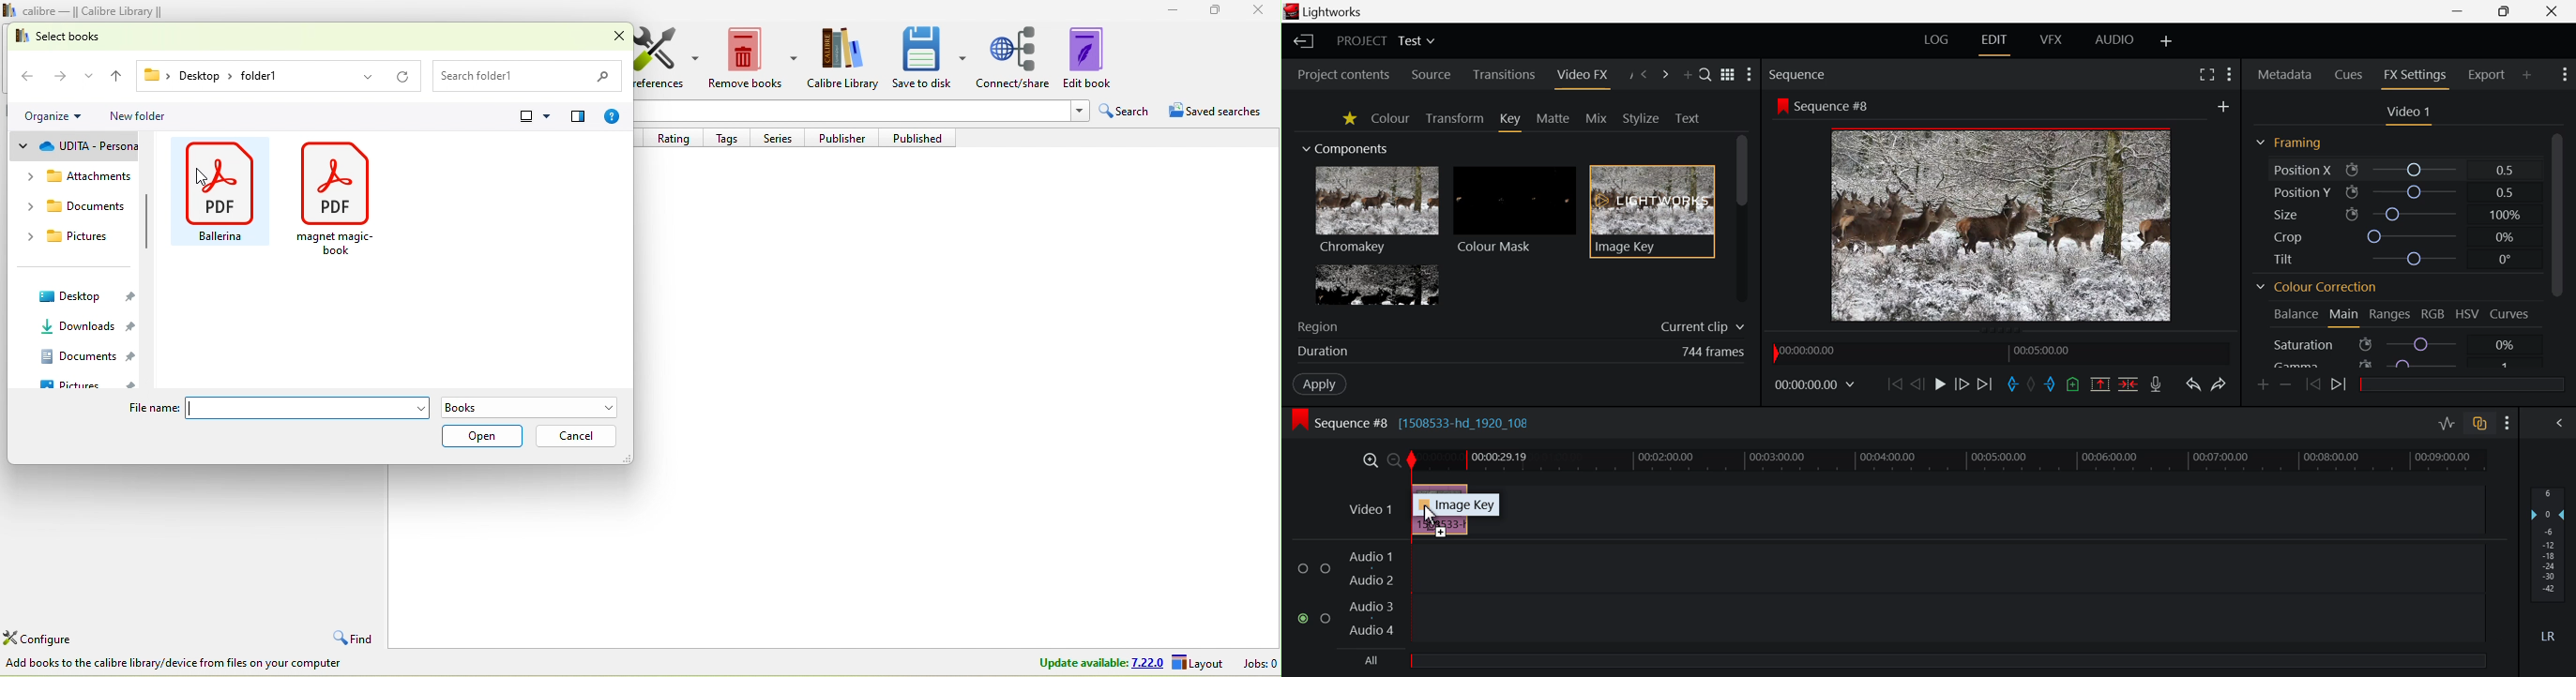 This screenshot has width=2576, height=700. Describe the element at coordinates (931, 59) in the screenshot. I see `save to disk` at that location.